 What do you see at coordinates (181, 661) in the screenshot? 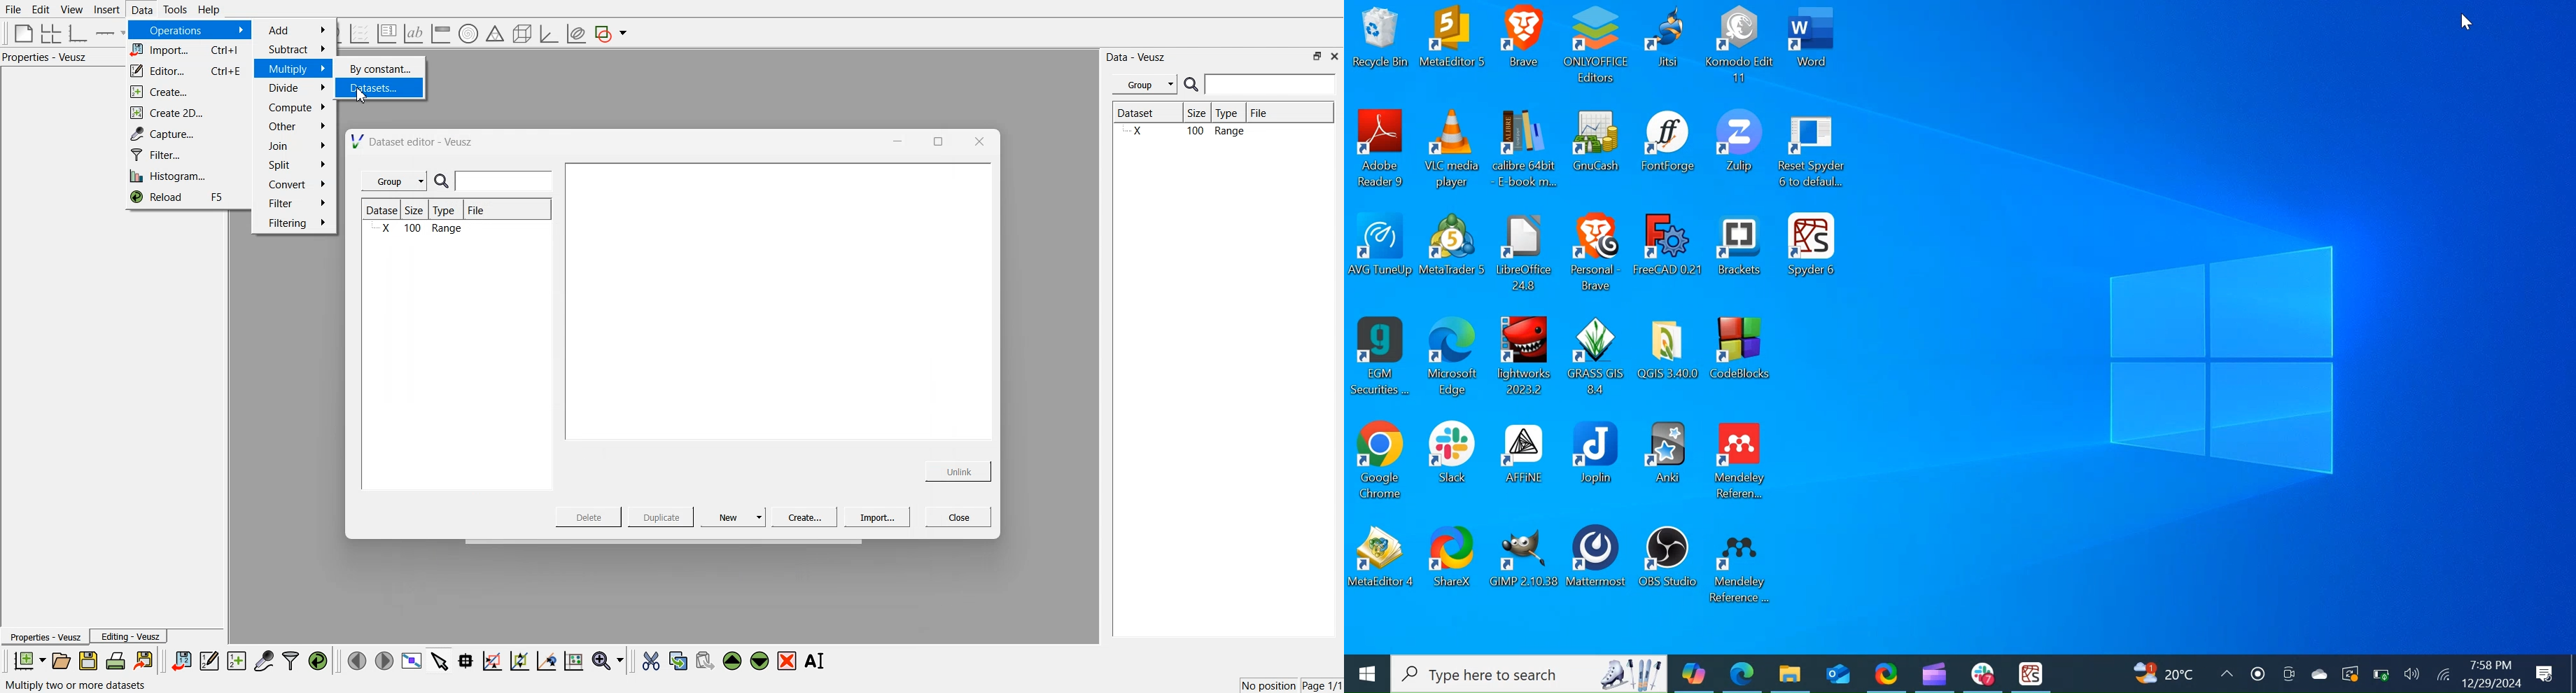
I see `import data sets` at bounding box center [181, 661].